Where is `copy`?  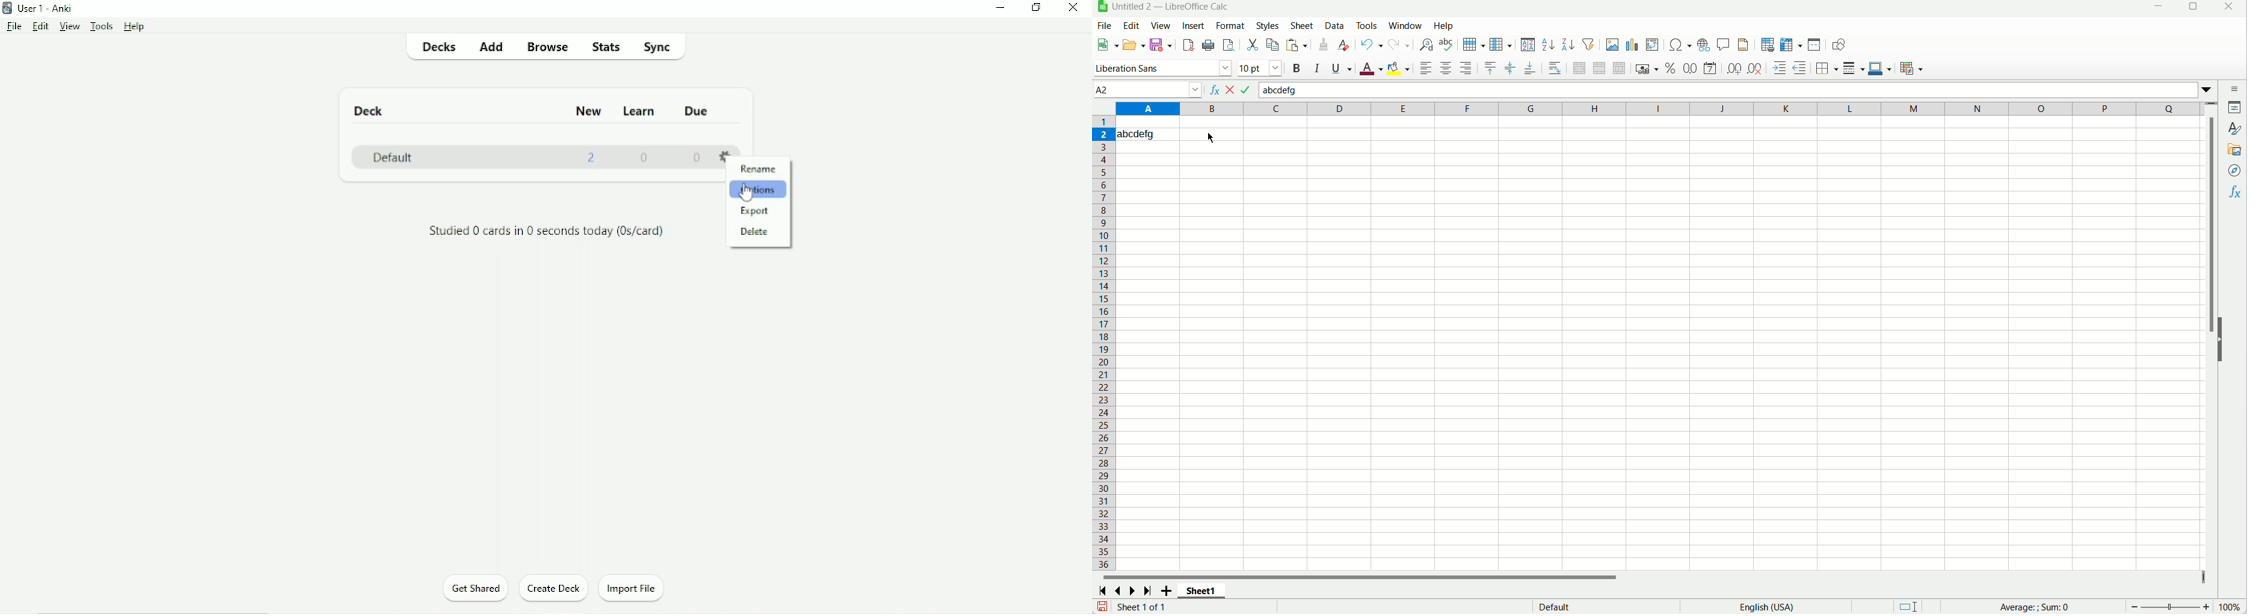 copy is located at coordinates (1273, 45).